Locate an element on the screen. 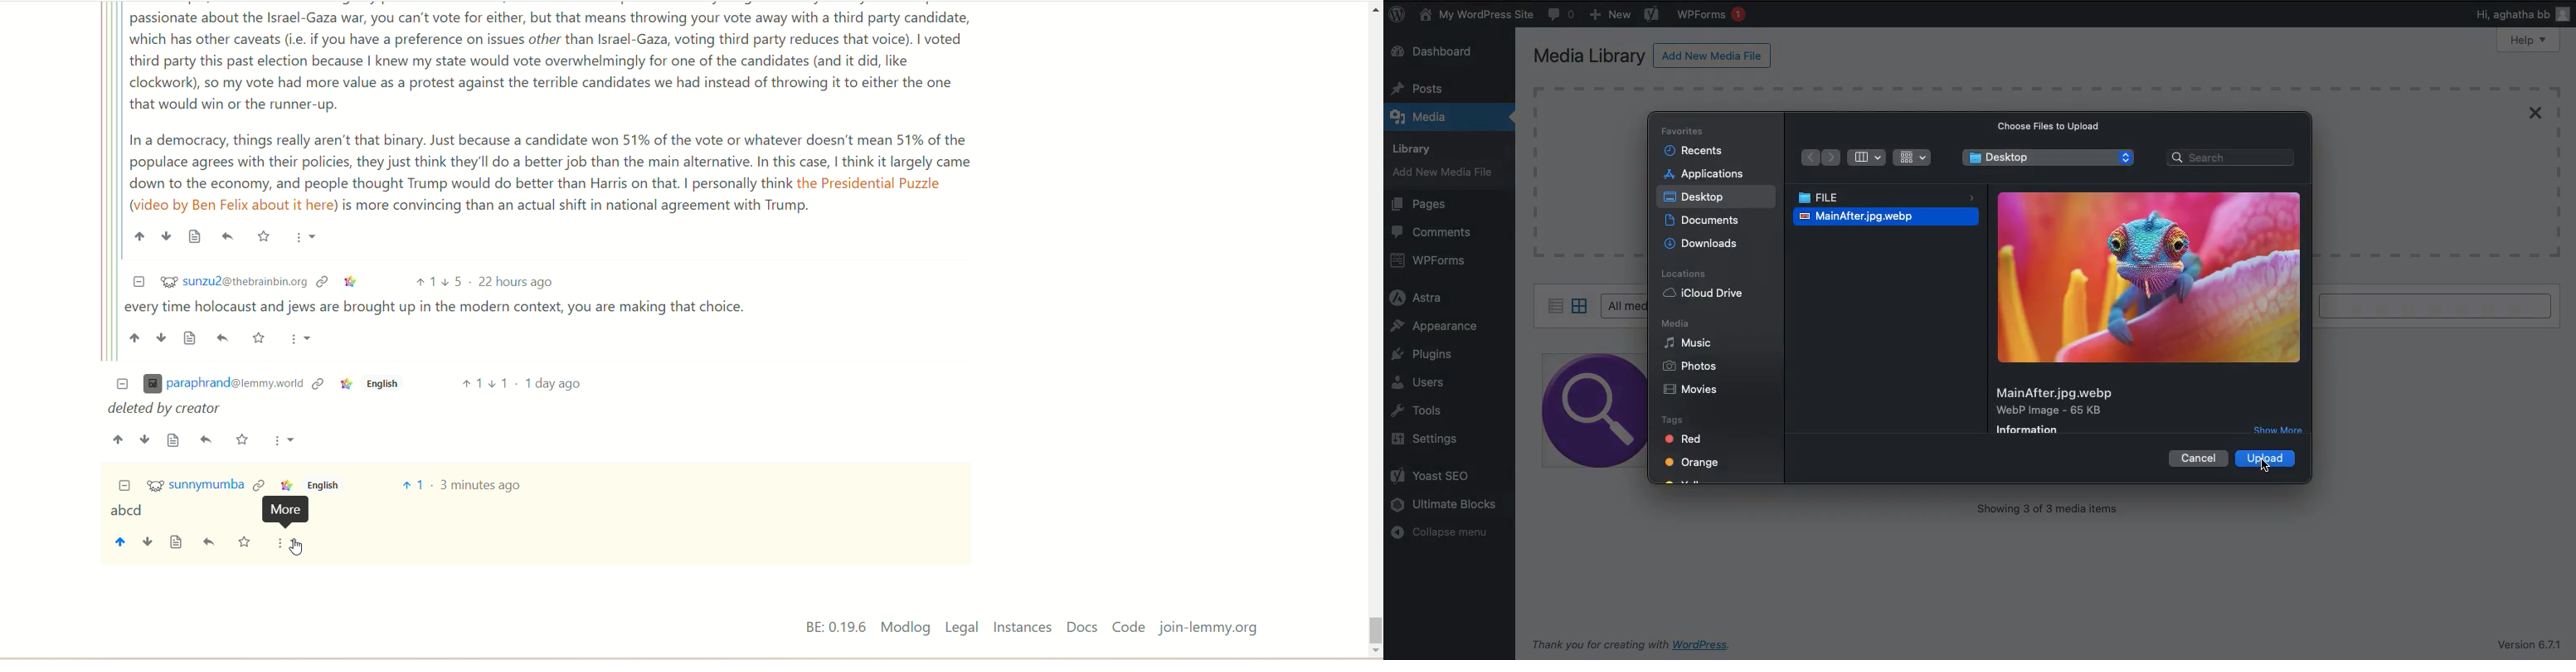 The height and width of the screenshot is (672, 2576). Comments is located at coordinates (1438, 231).